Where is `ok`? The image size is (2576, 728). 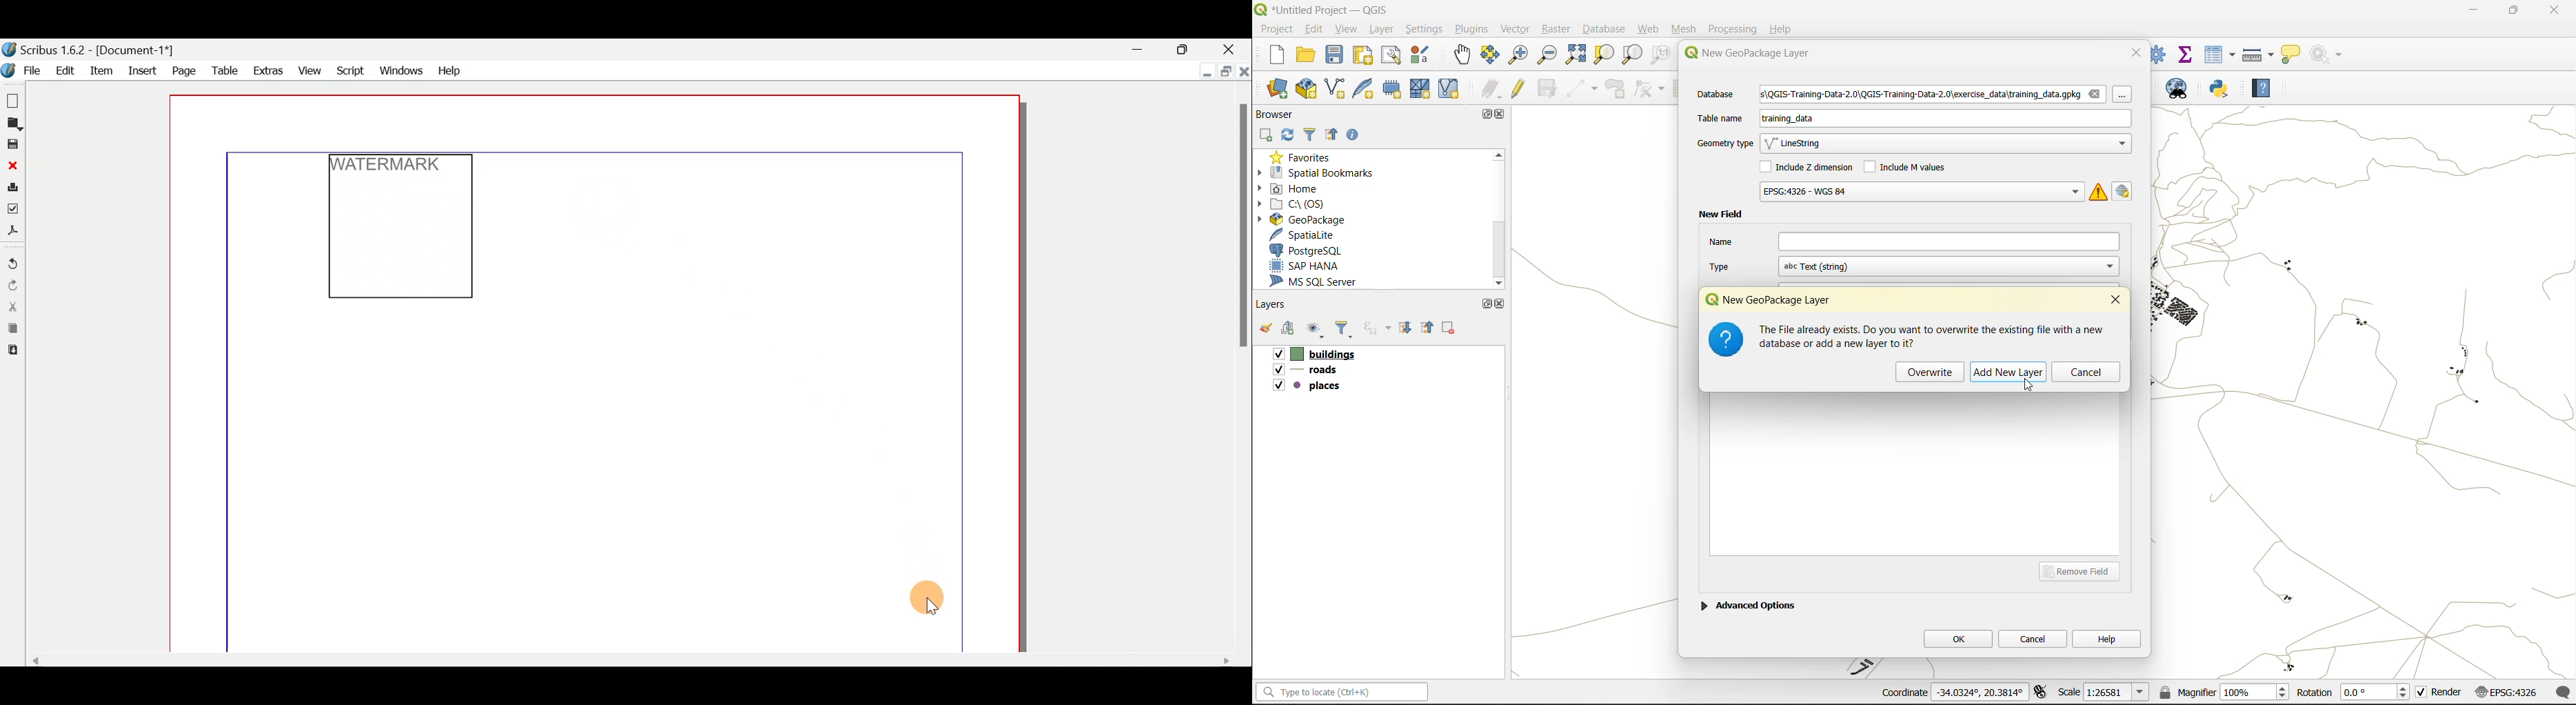
ok is located at coordinates (1958, 638).